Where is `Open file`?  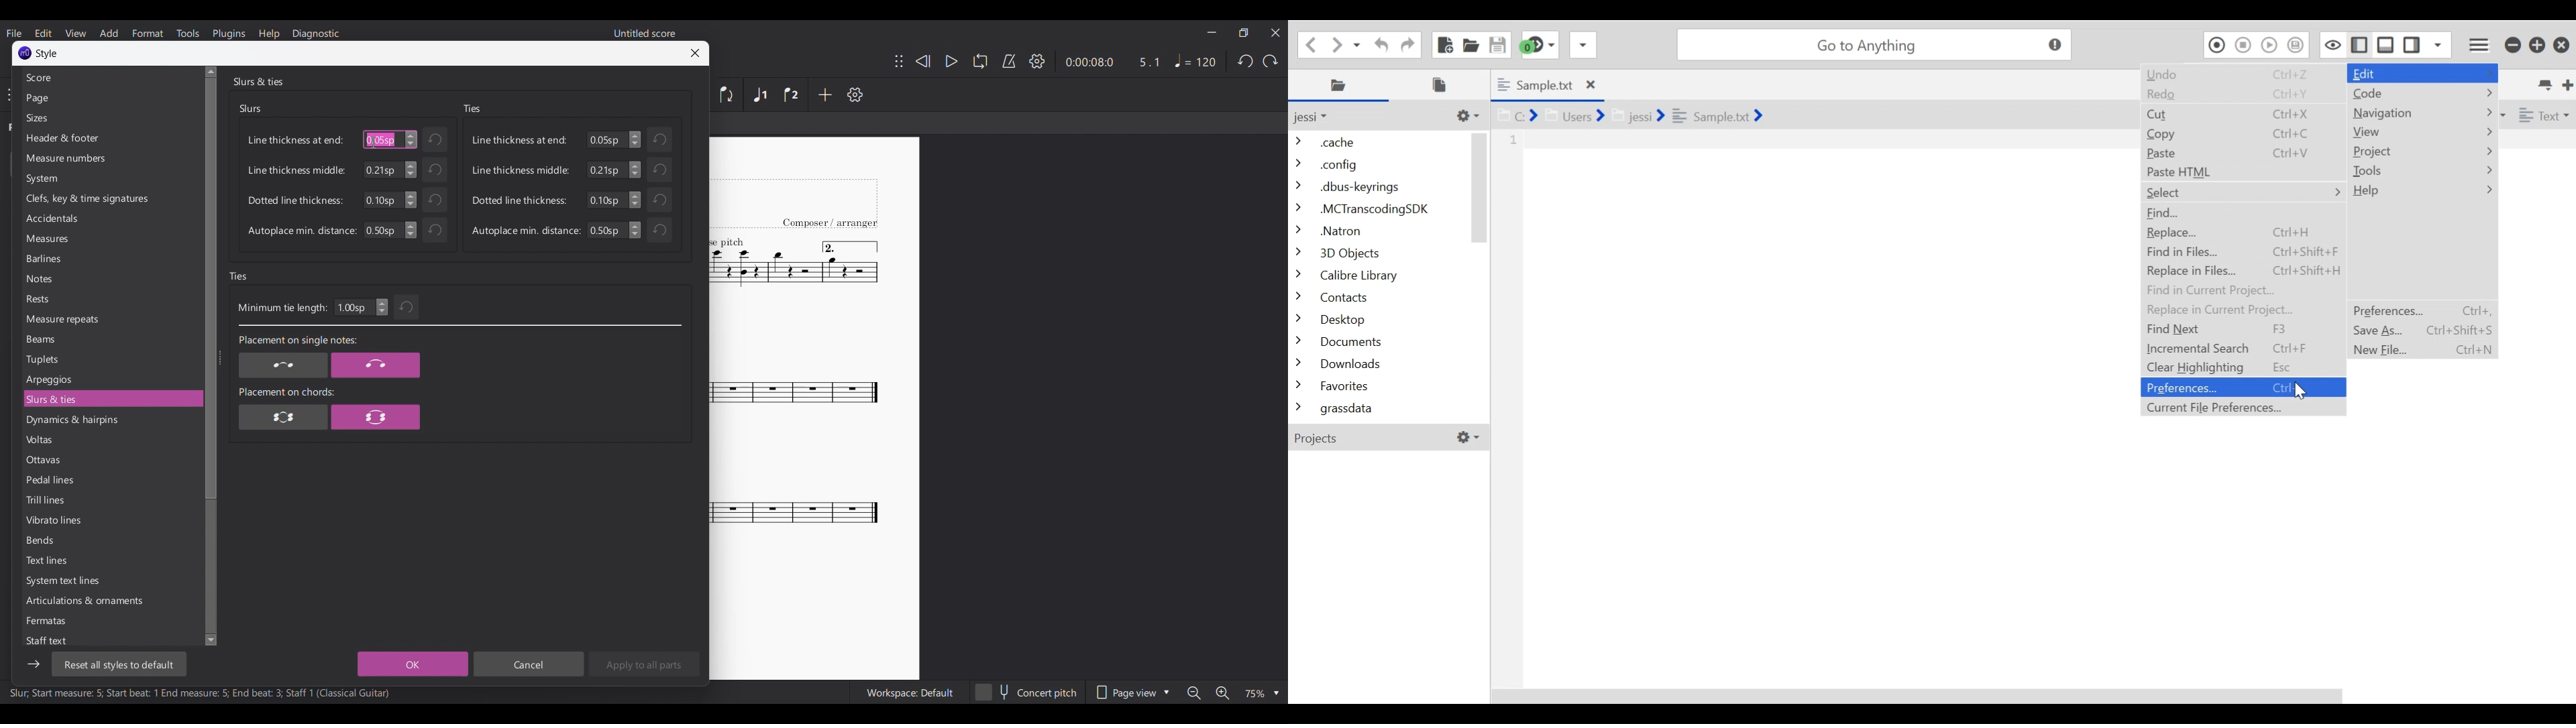
Open file is located at coordinates (1470, 44).